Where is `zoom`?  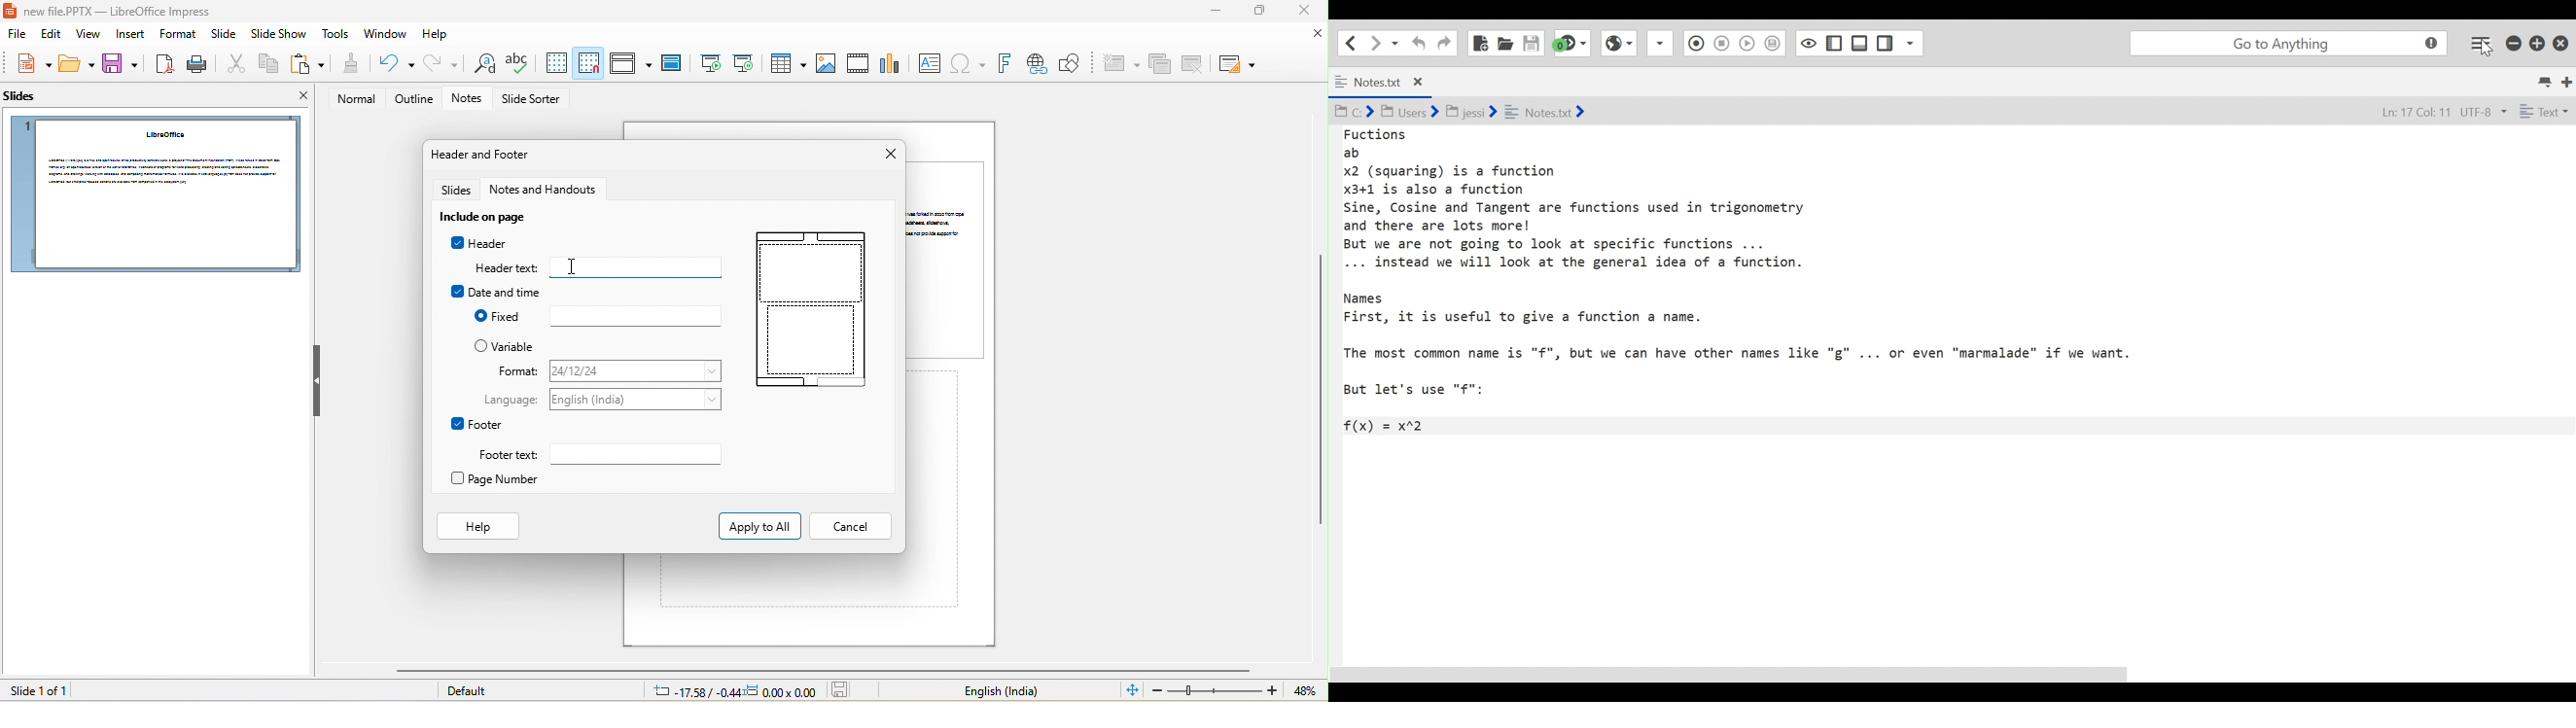 zoom is located at coordinates (1216, 690).